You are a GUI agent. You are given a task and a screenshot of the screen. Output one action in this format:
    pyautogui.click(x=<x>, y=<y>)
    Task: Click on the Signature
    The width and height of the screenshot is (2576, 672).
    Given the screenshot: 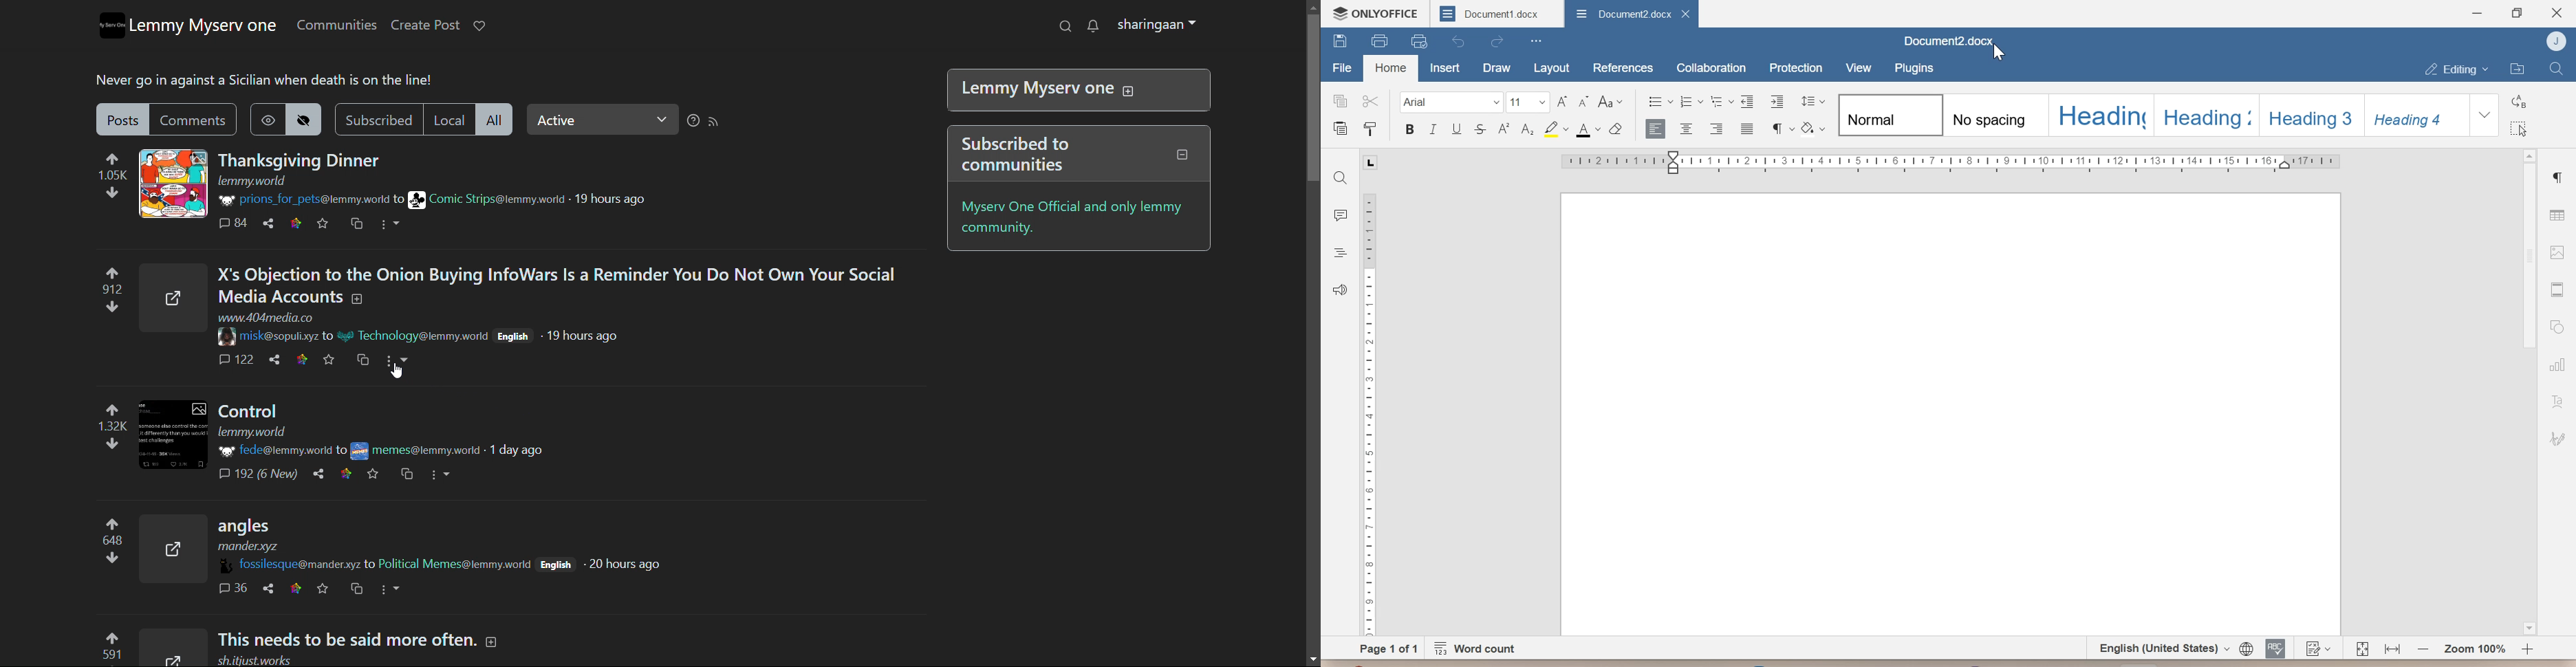 What is the action you would take?
    pyautogui.click(x=2560, y=439)
    